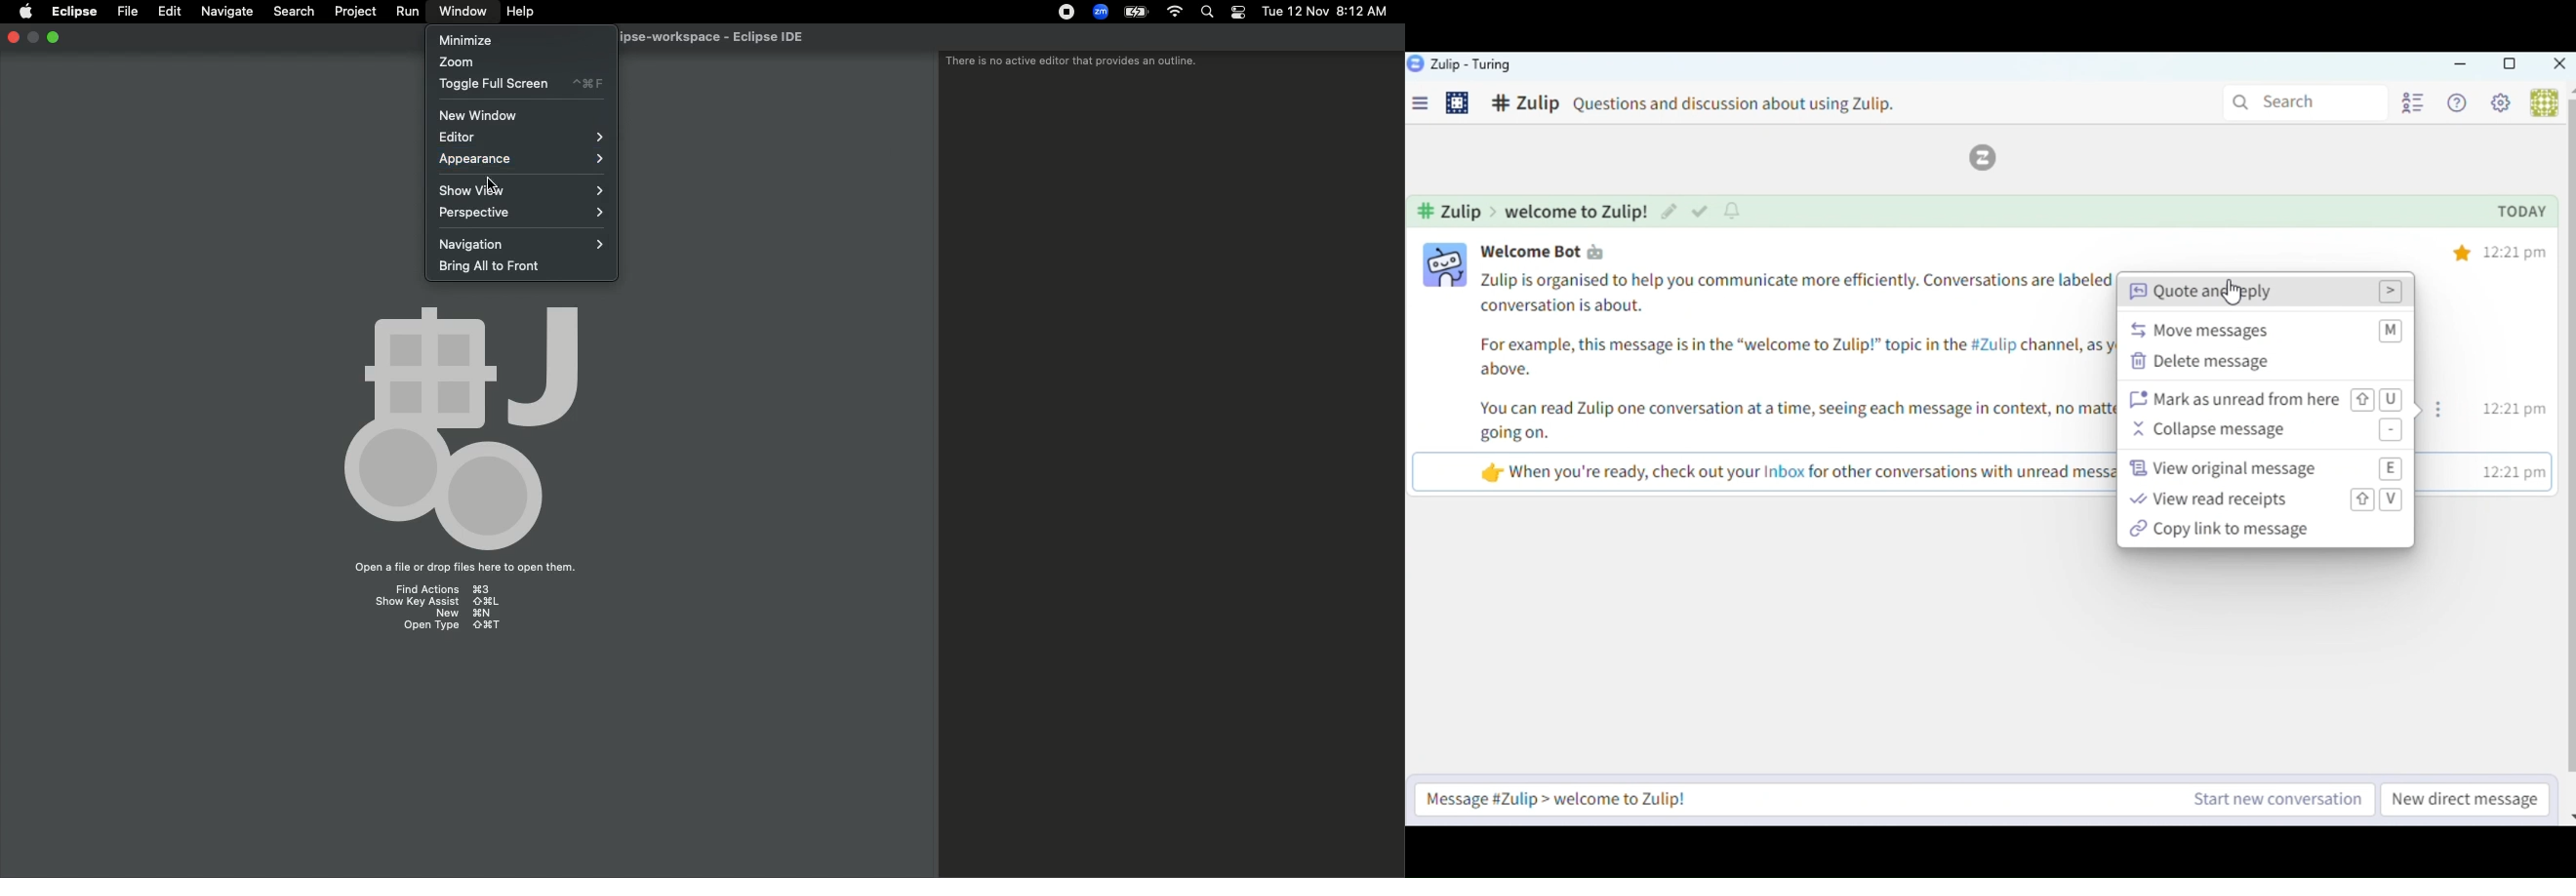 The height and width of the screenshot is (896, 2576). Describe the element at coordinates (1447, 266) in the screenshot. I see `user profile` at that location.